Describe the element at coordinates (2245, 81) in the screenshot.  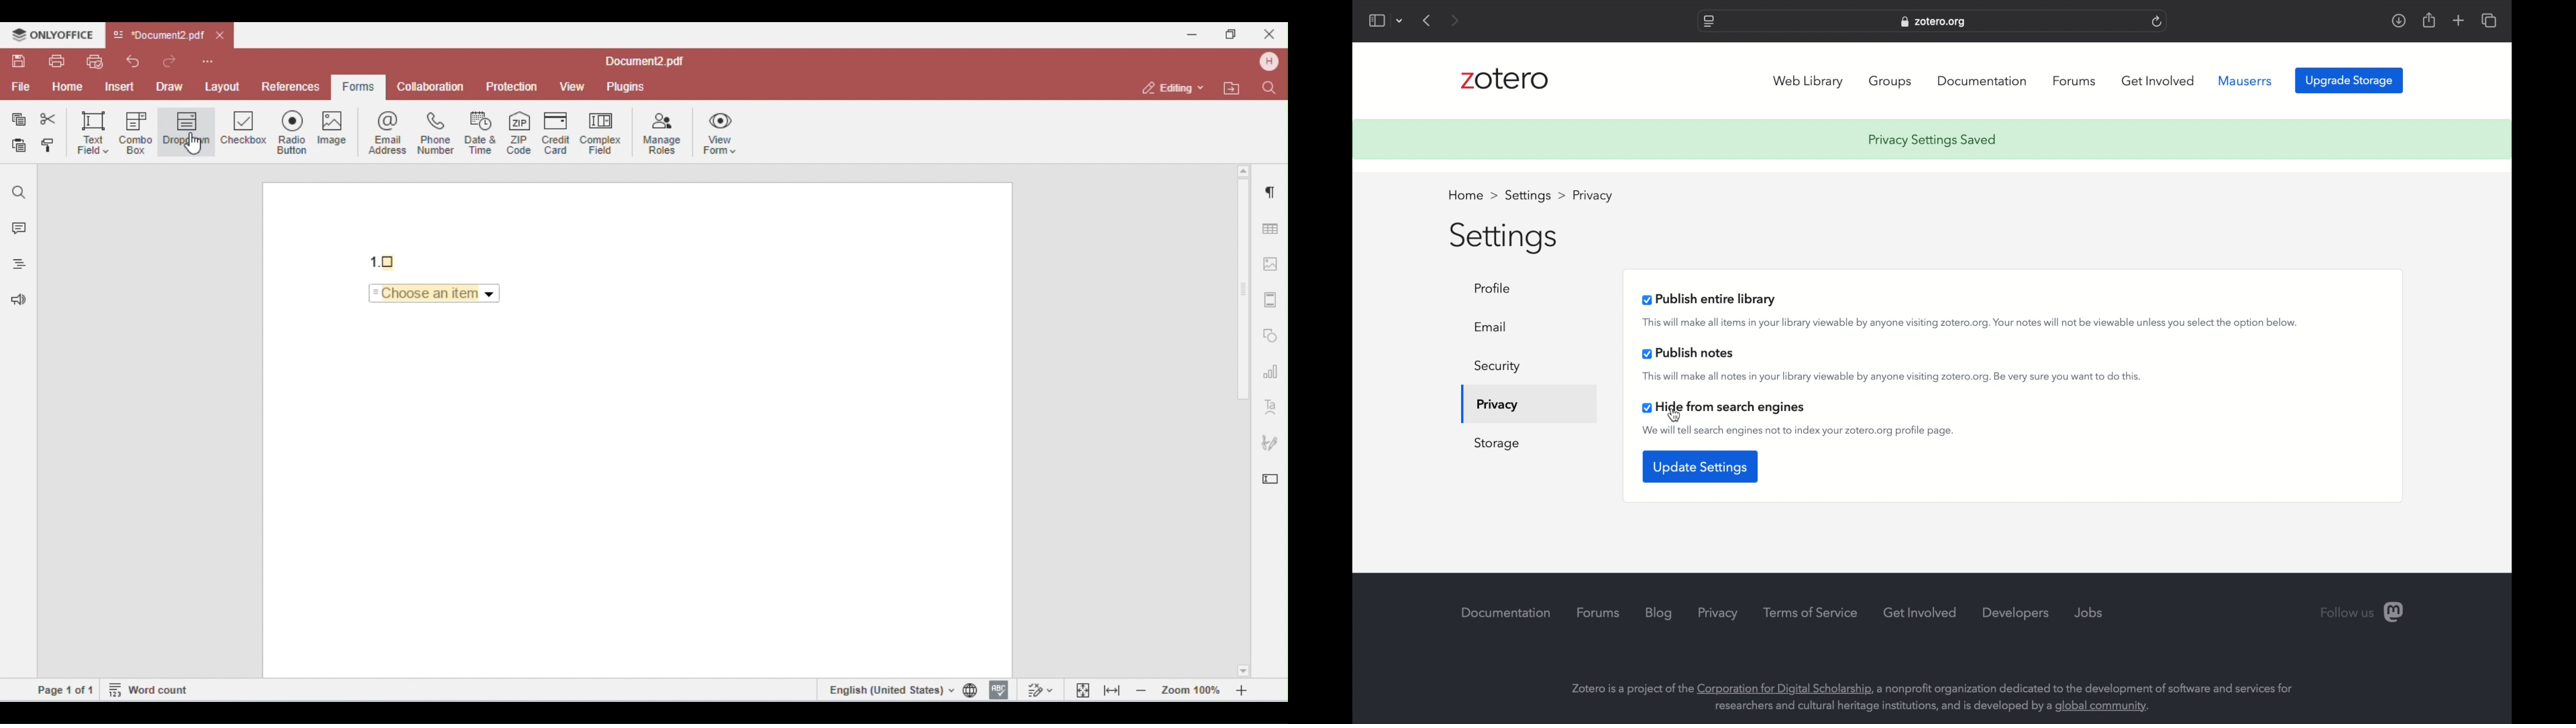
I see `mauserrs` at that location.